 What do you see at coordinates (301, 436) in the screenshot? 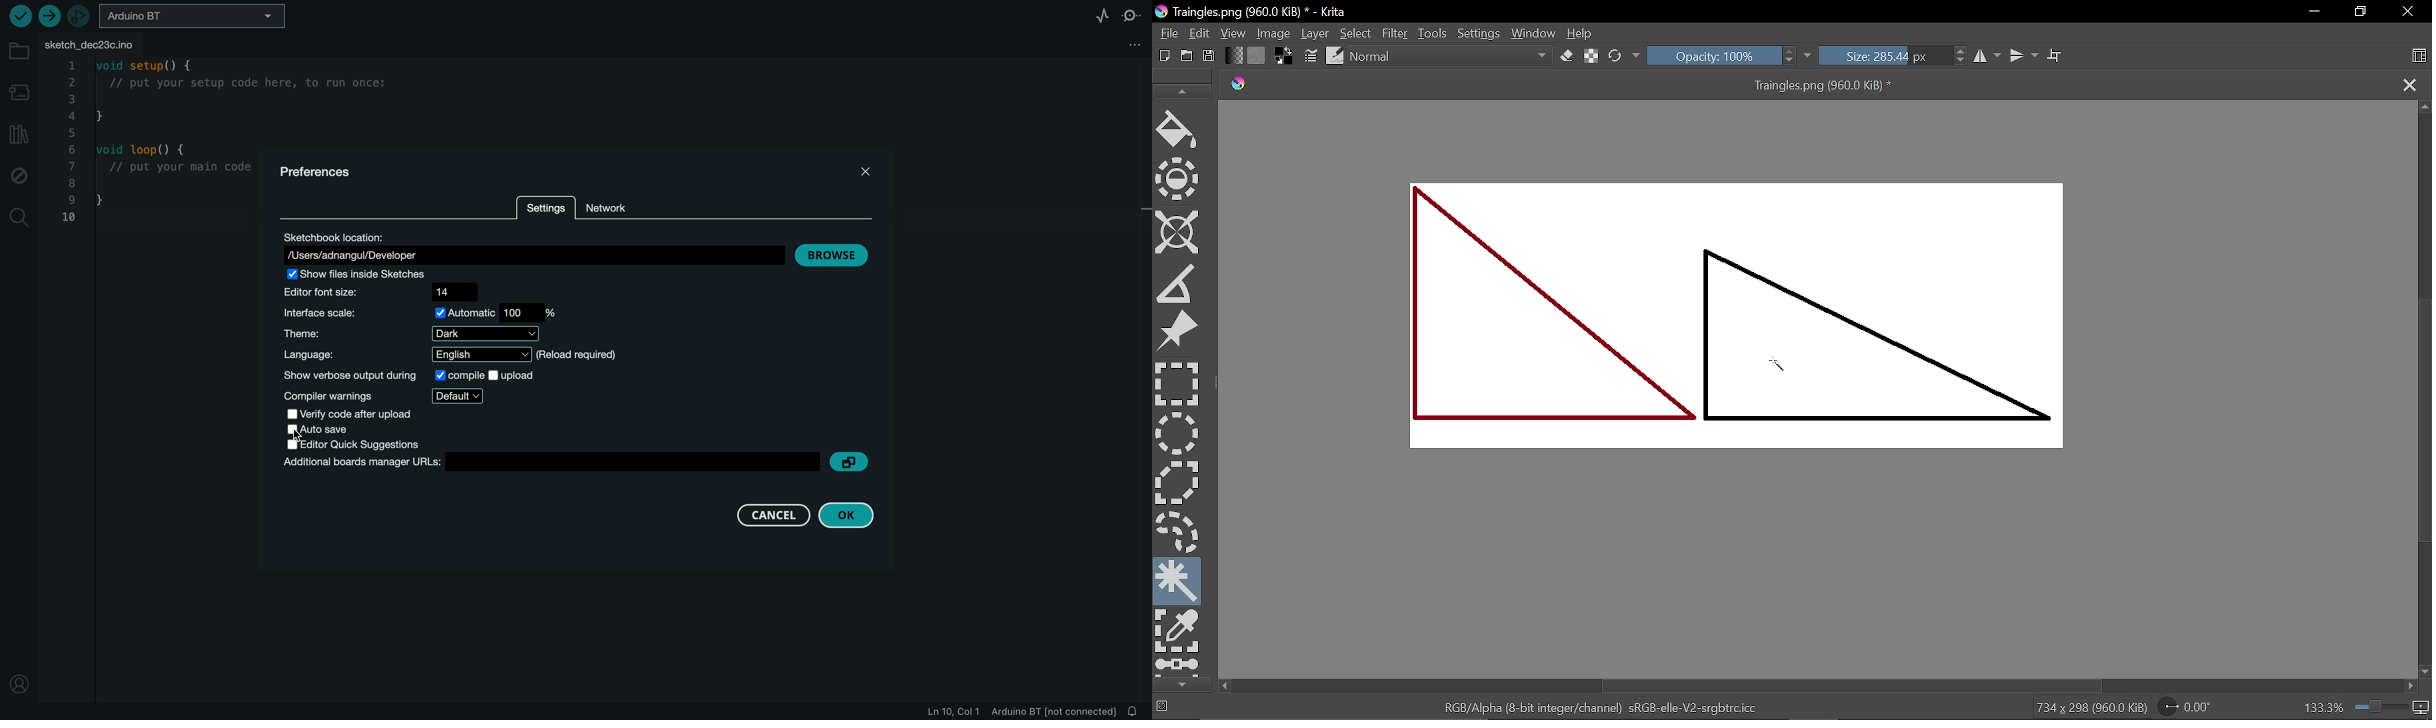
I see `cursor` at bounding box center [301, 436].